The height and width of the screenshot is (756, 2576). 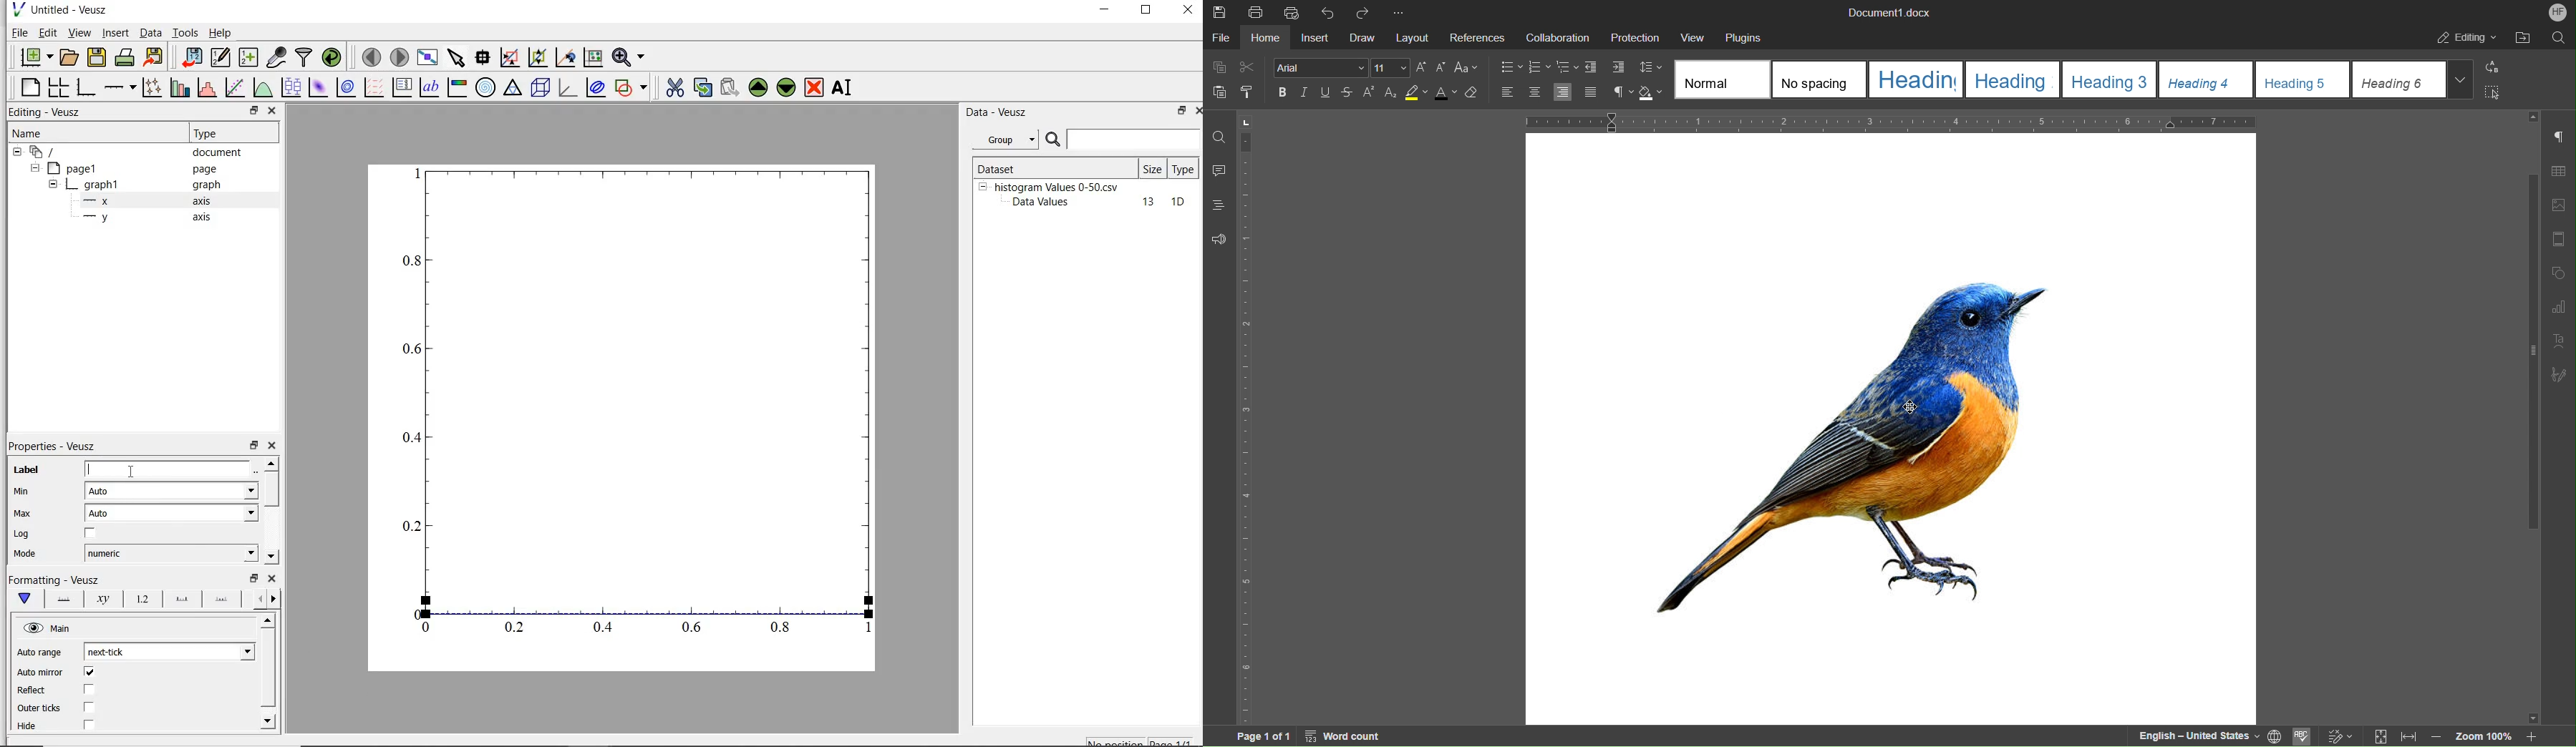 What do you see at coordinates (89, 708) in the screenshot?
I see `checkbox` at bounding box center [89, 708].